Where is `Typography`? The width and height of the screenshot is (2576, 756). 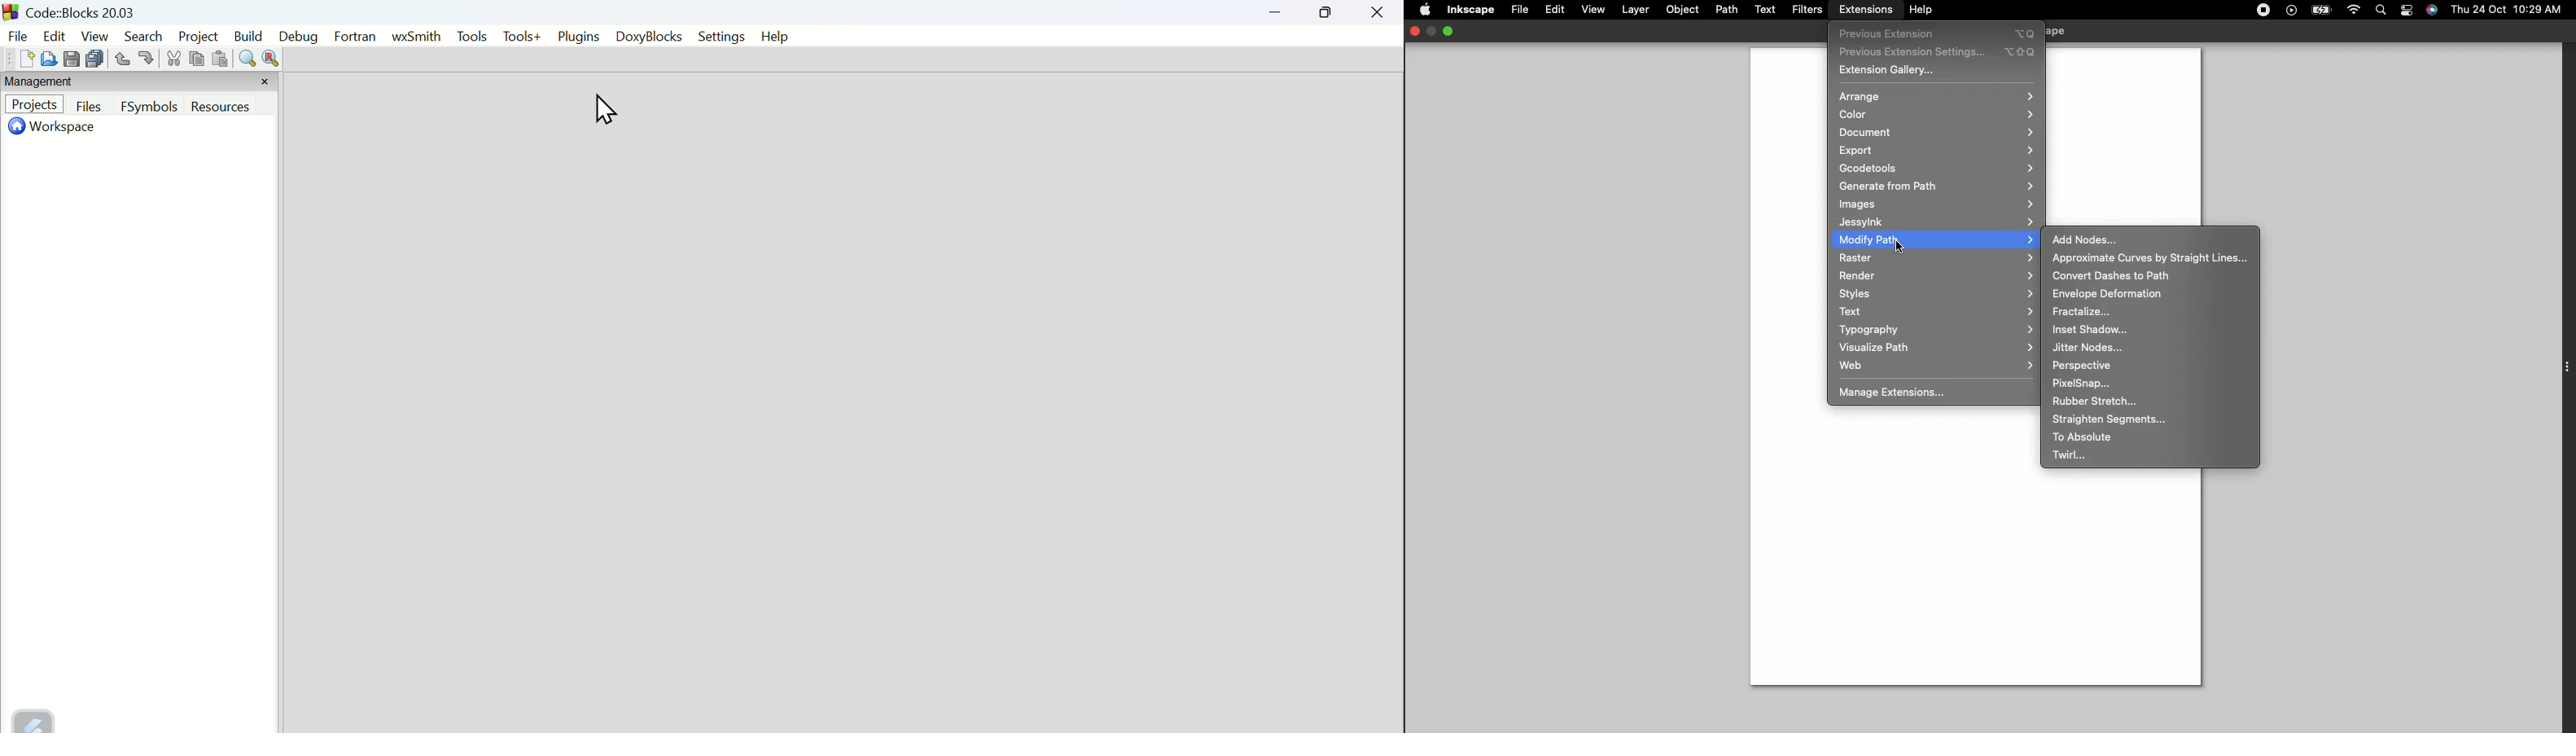
Typography is located at coordinates (1939, 329).